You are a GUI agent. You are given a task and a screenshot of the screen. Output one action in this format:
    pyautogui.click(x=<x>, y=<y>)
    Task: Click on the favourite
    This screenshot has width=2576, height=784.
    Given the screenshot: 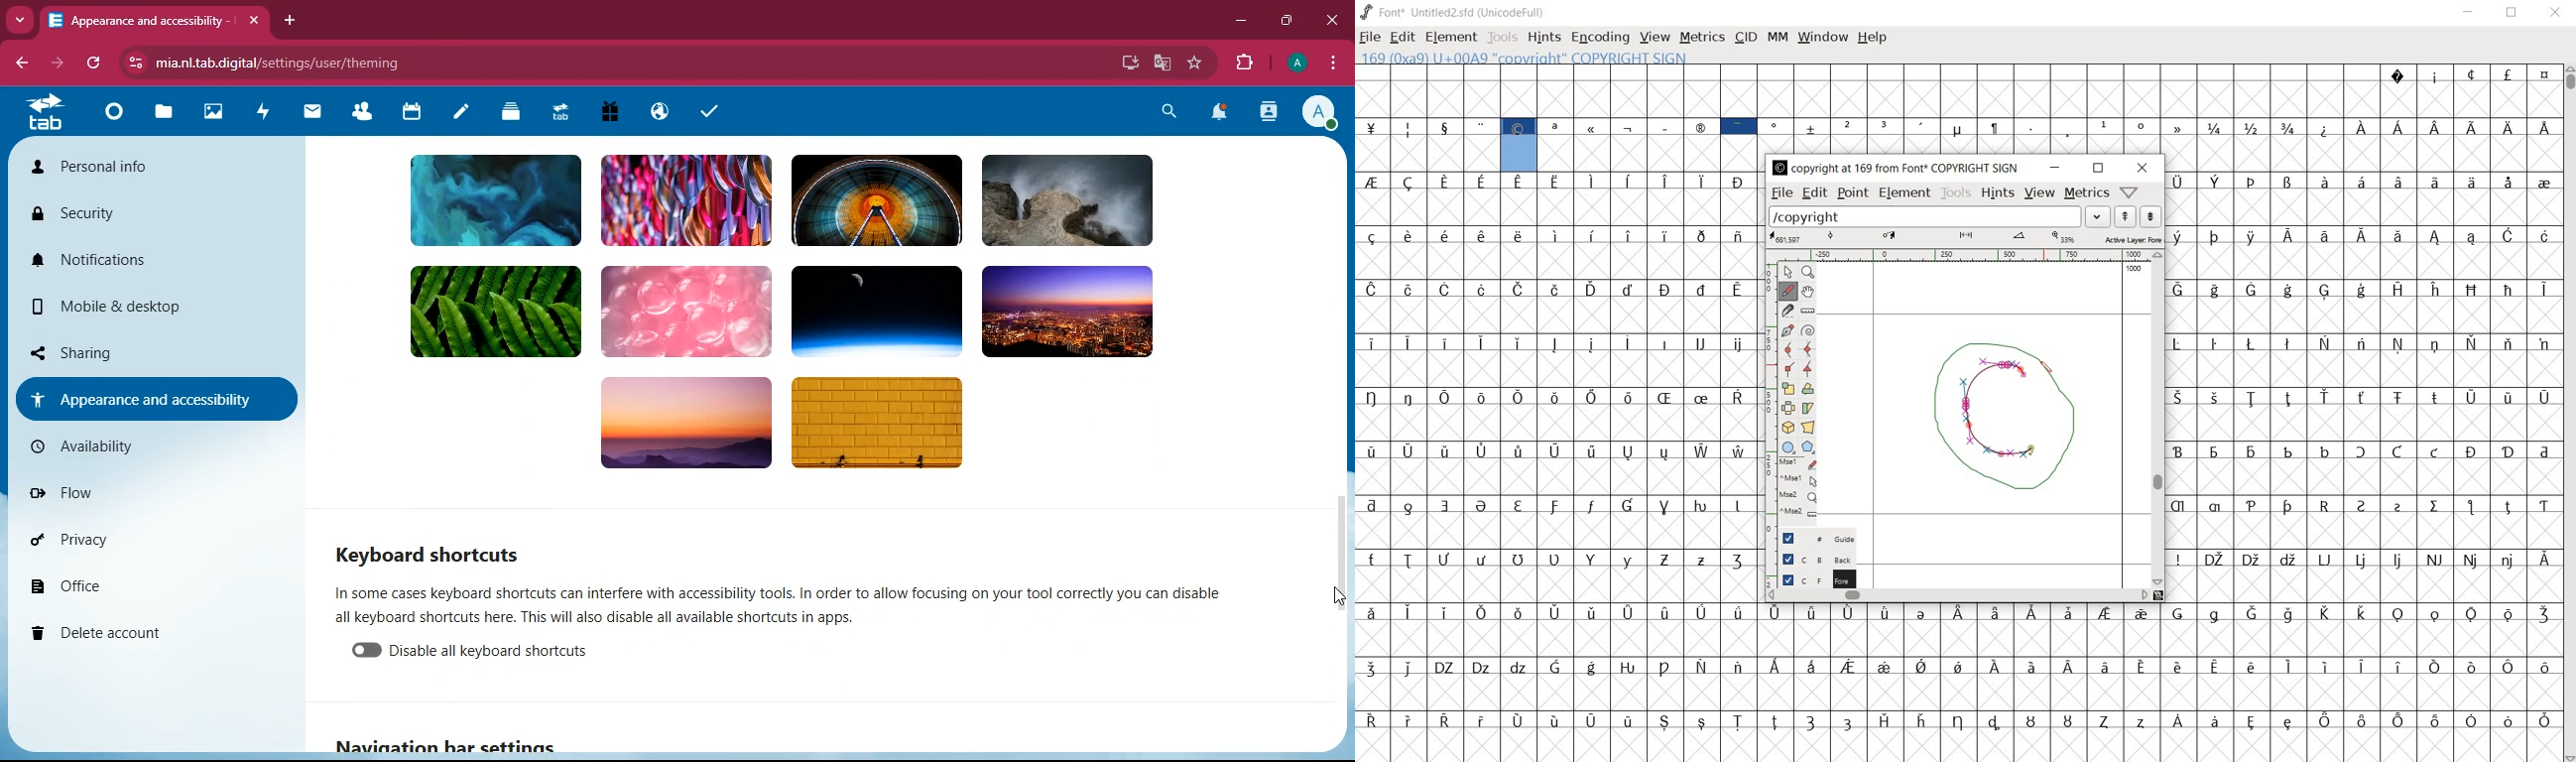 What is the action you would take?
    pyautogui.click(x=1195, y=64)
    